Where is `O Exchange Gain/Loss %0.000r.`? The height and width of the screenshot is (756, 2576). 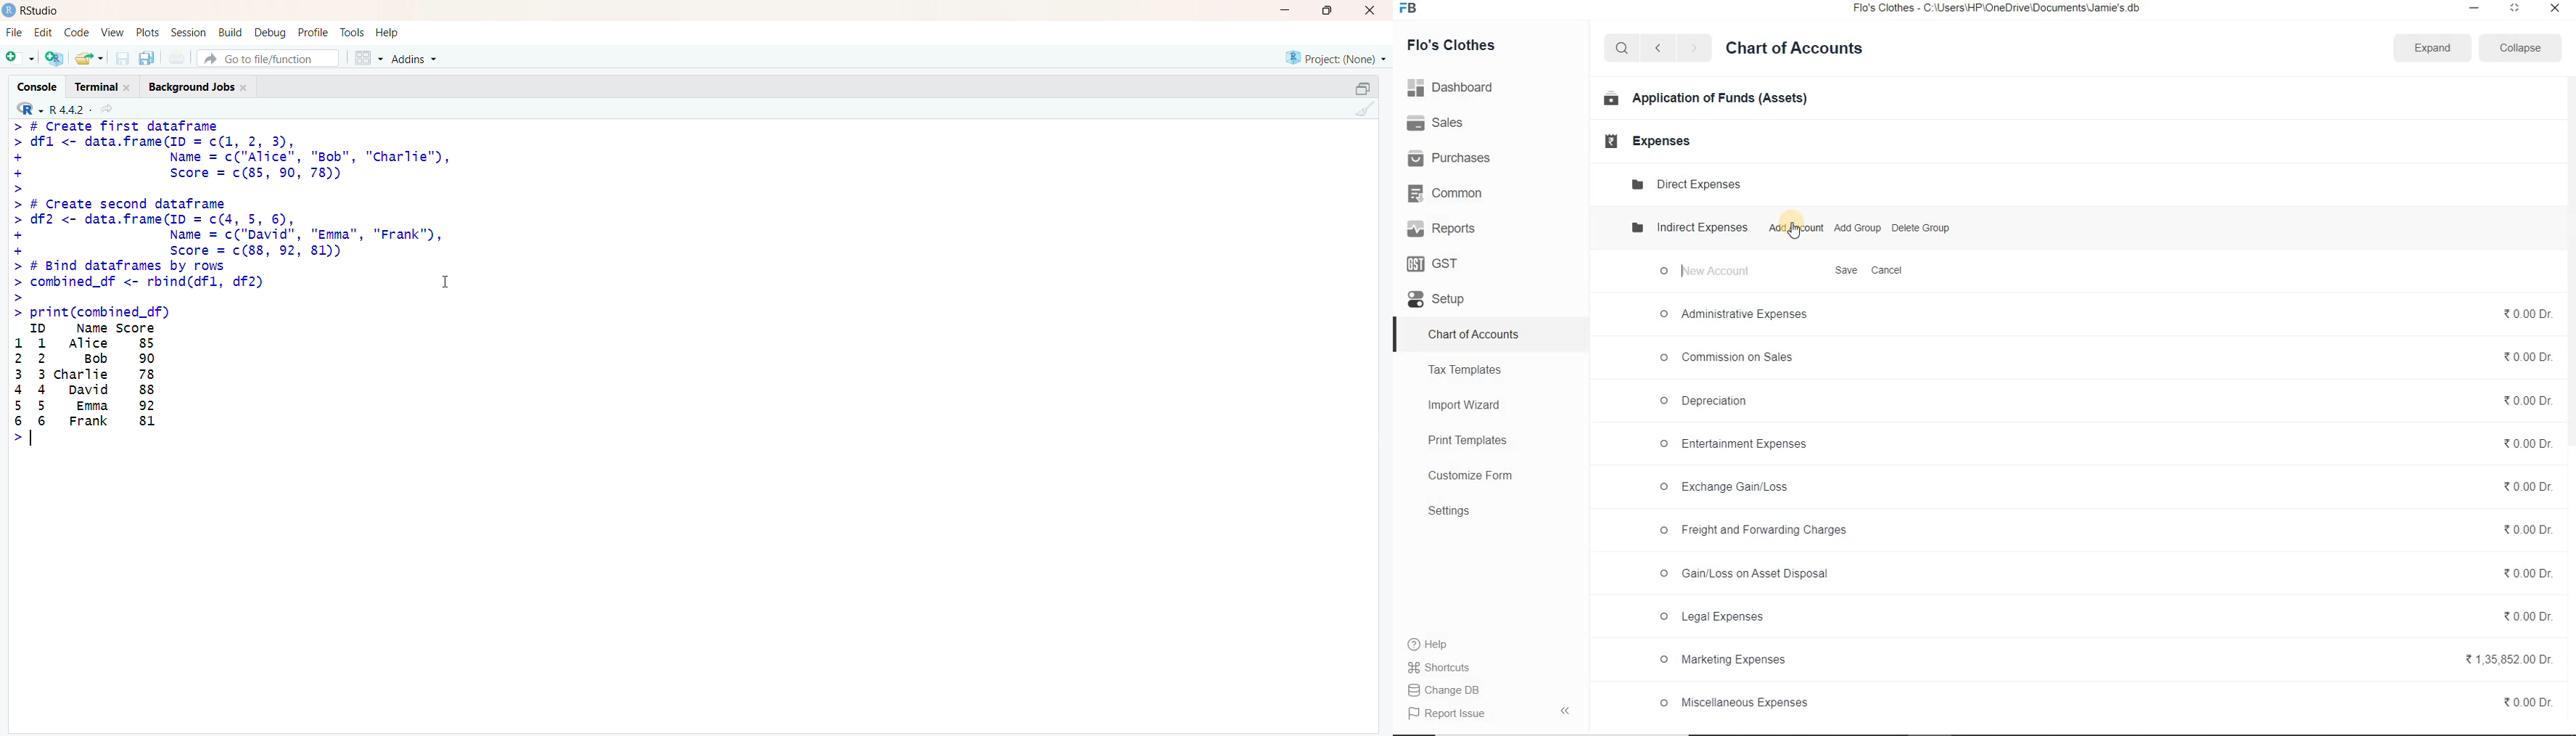 O Exchange Gain/Loss %0.000r. is located at coordinates (2104, 488).